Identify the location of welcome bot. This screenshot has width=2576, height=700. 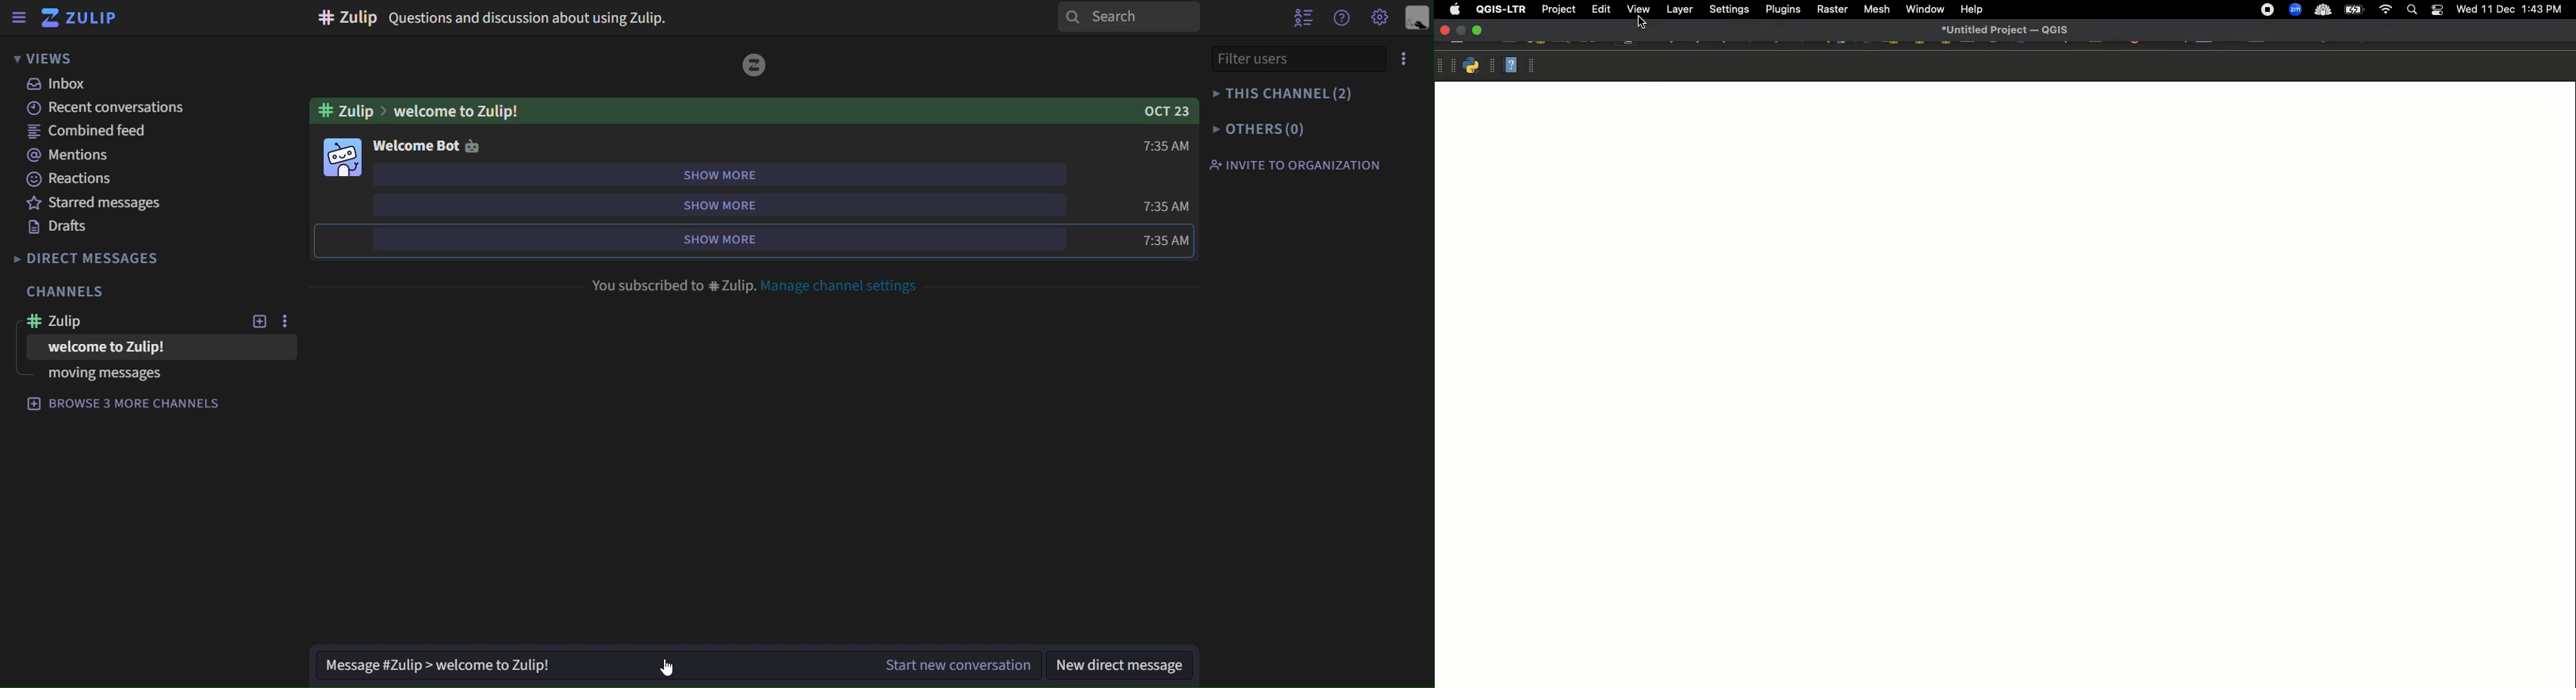
(428, 147).